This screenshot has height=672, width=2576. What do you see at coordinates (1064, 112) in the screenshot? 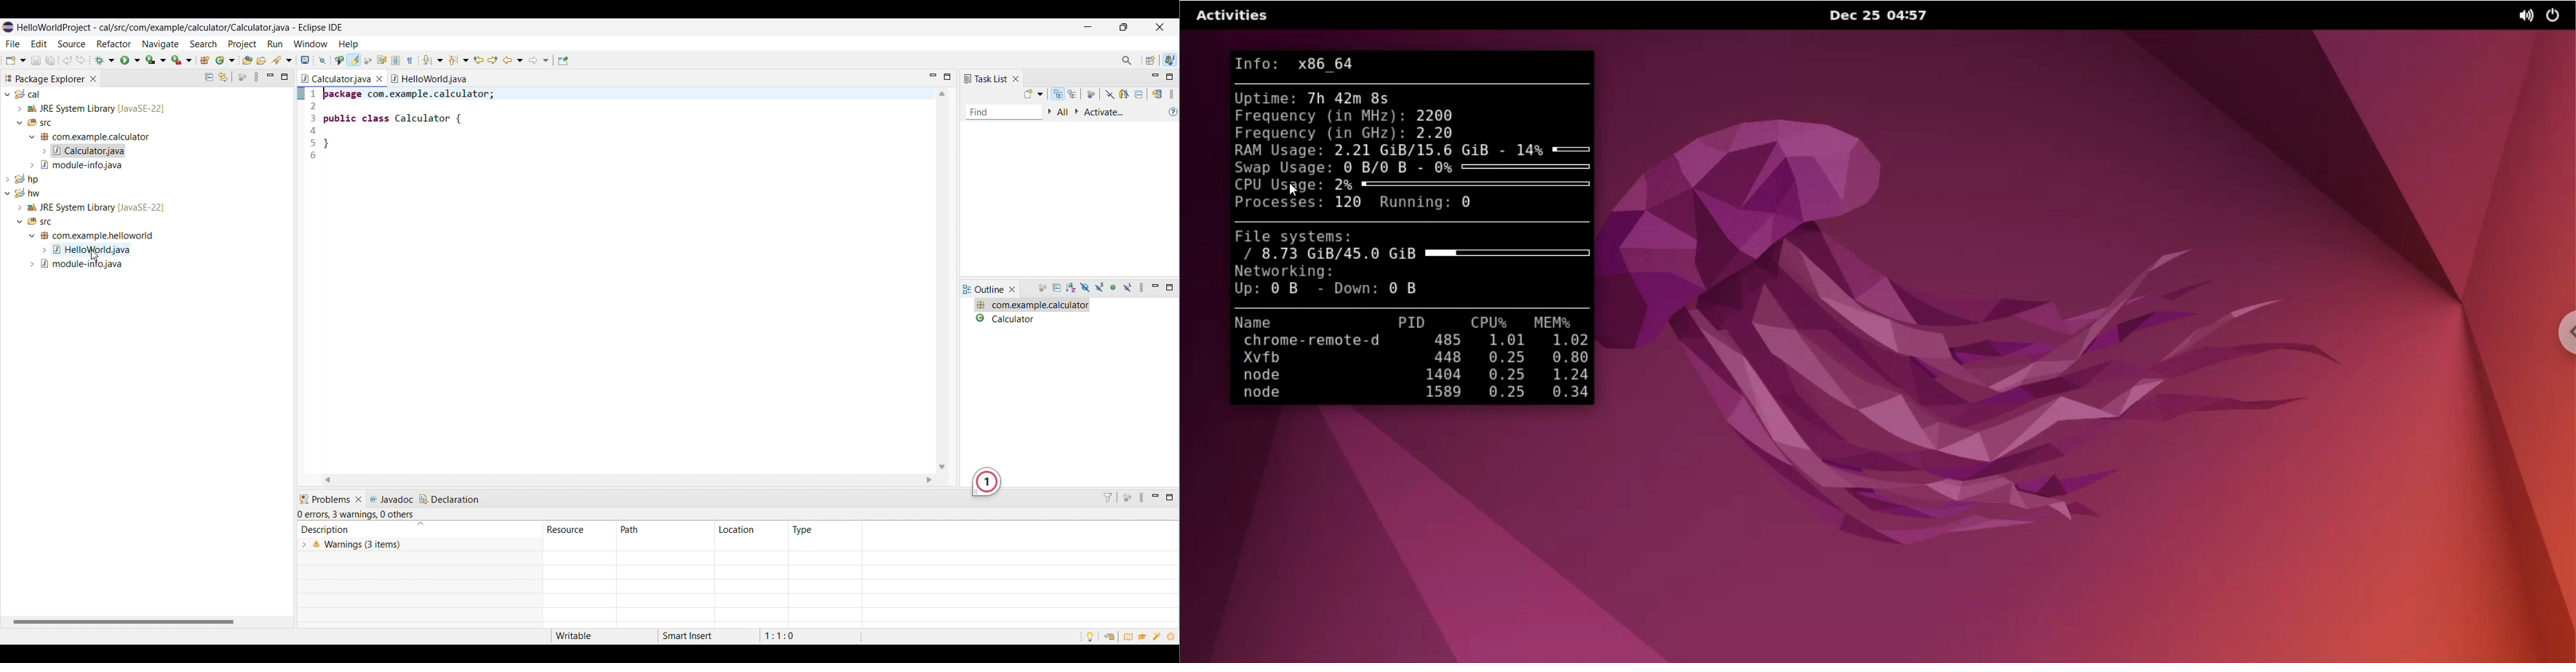
I see `Edit task working sets` at bounding box center [1064, 112].